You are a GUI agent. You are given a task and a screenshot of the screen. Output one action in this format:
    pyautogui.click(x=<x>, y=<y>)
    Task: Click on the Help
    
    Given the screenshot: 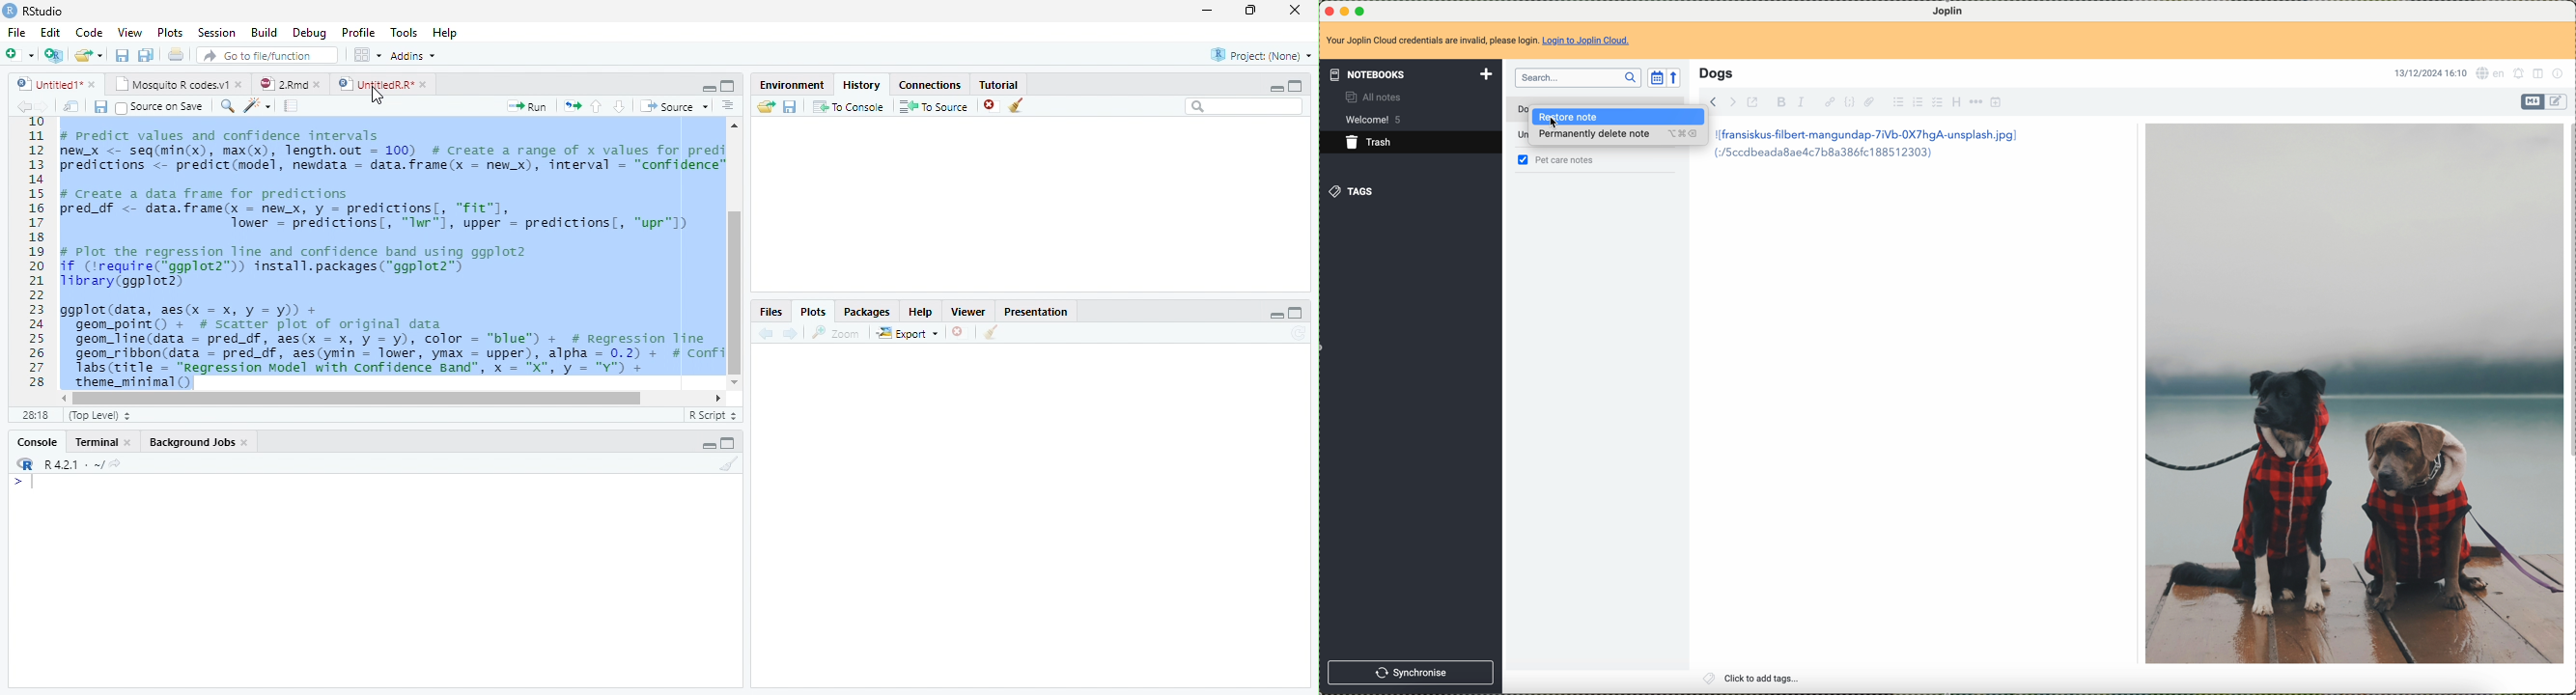 What is the action you would take?
    pyautogui.click(x=923, y=311)
    